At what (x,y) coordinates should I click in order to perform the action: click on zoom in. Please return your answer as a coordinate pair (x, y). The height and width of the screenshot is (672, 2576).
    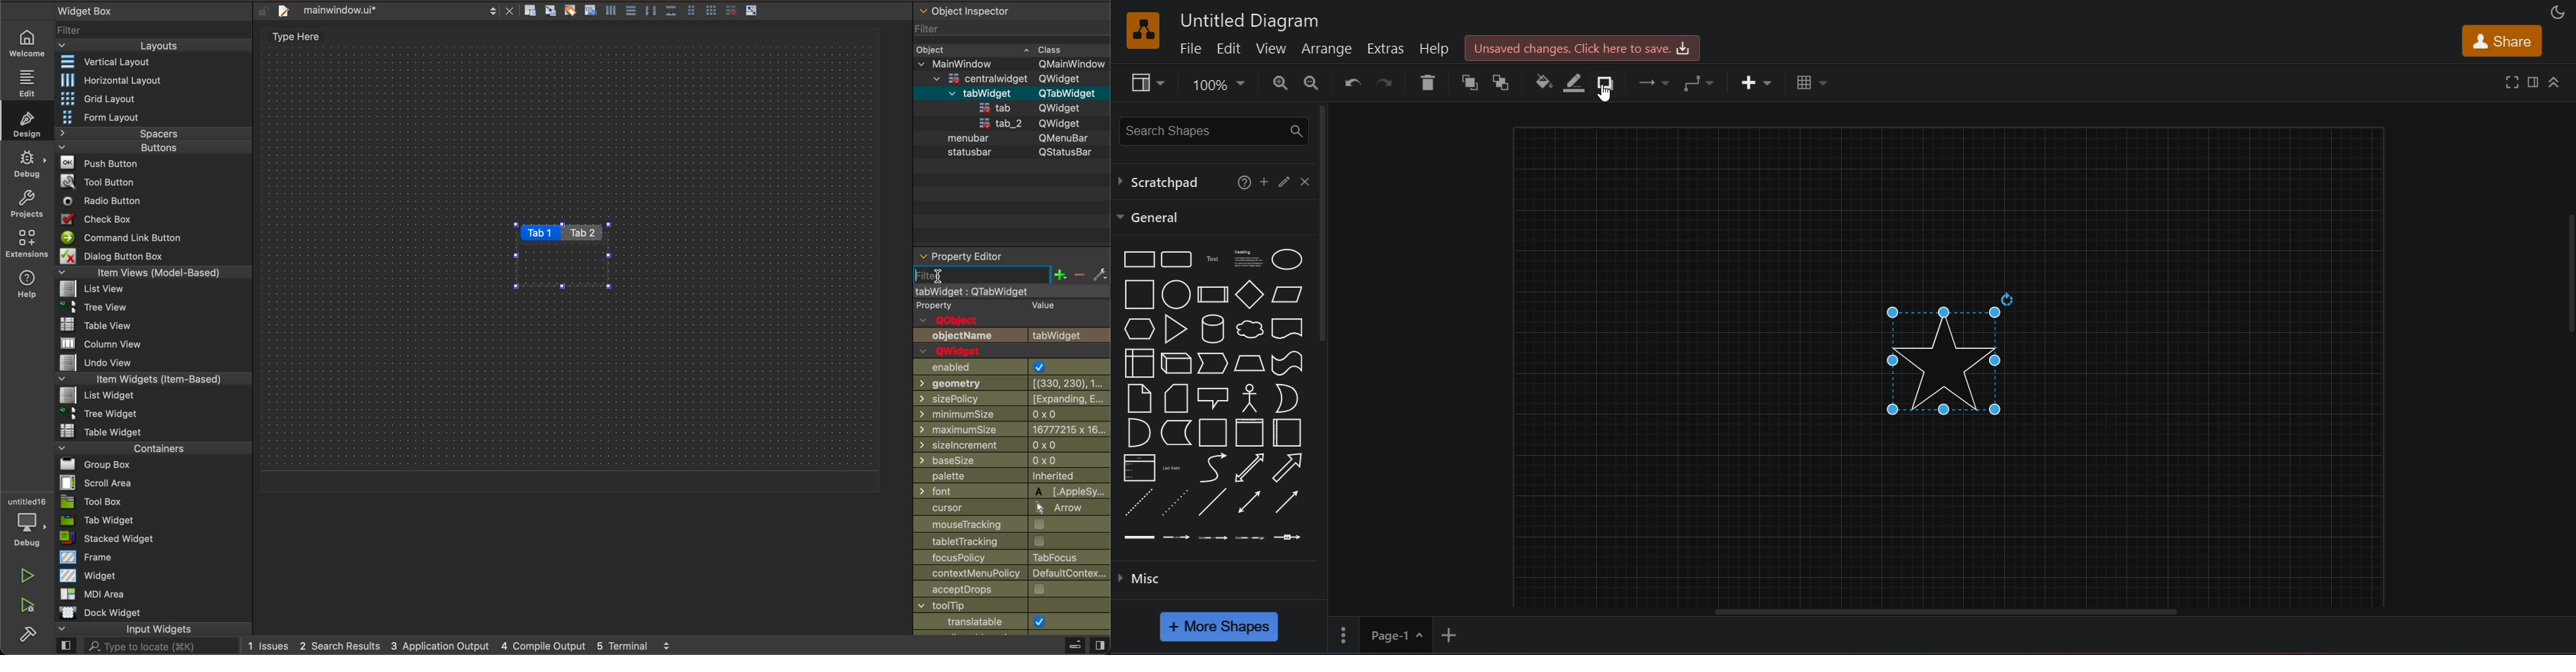
    Looking at the image, I should click on (1274, 84).